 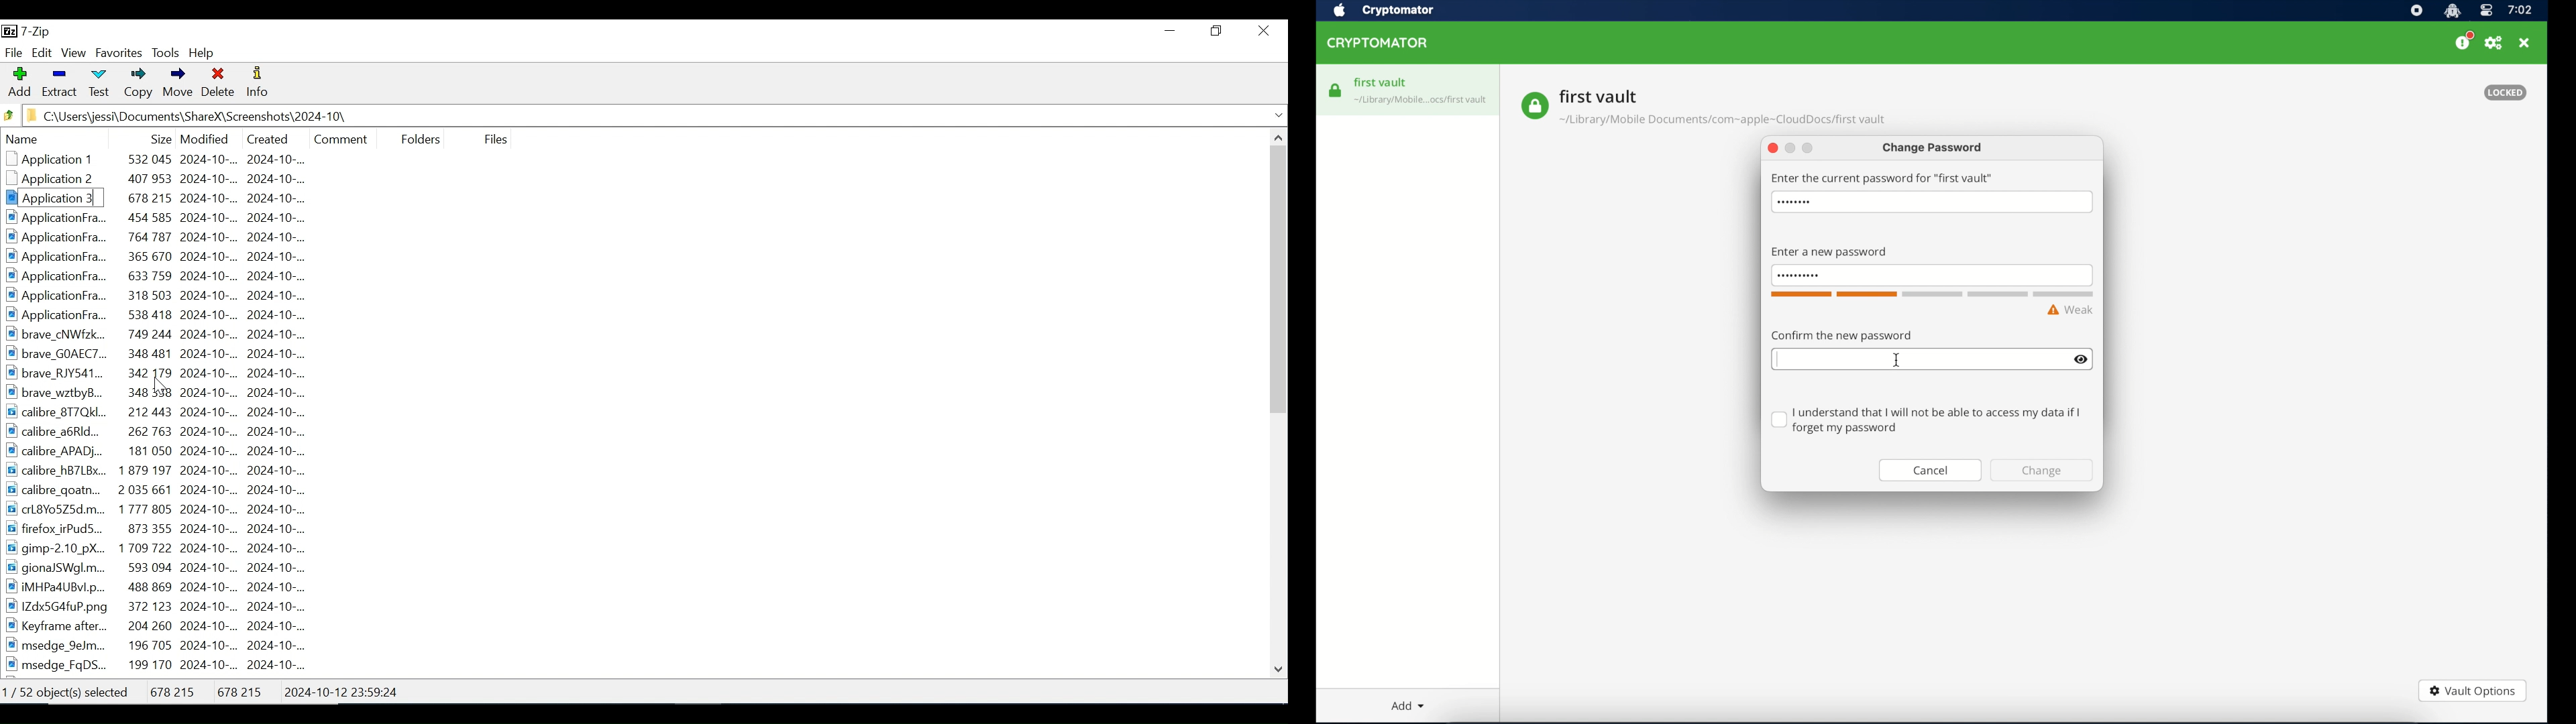 What do you see at coordinates (1796, 276) in the screenshot?
I see `invisible password` at bounding box center [1796, 276].